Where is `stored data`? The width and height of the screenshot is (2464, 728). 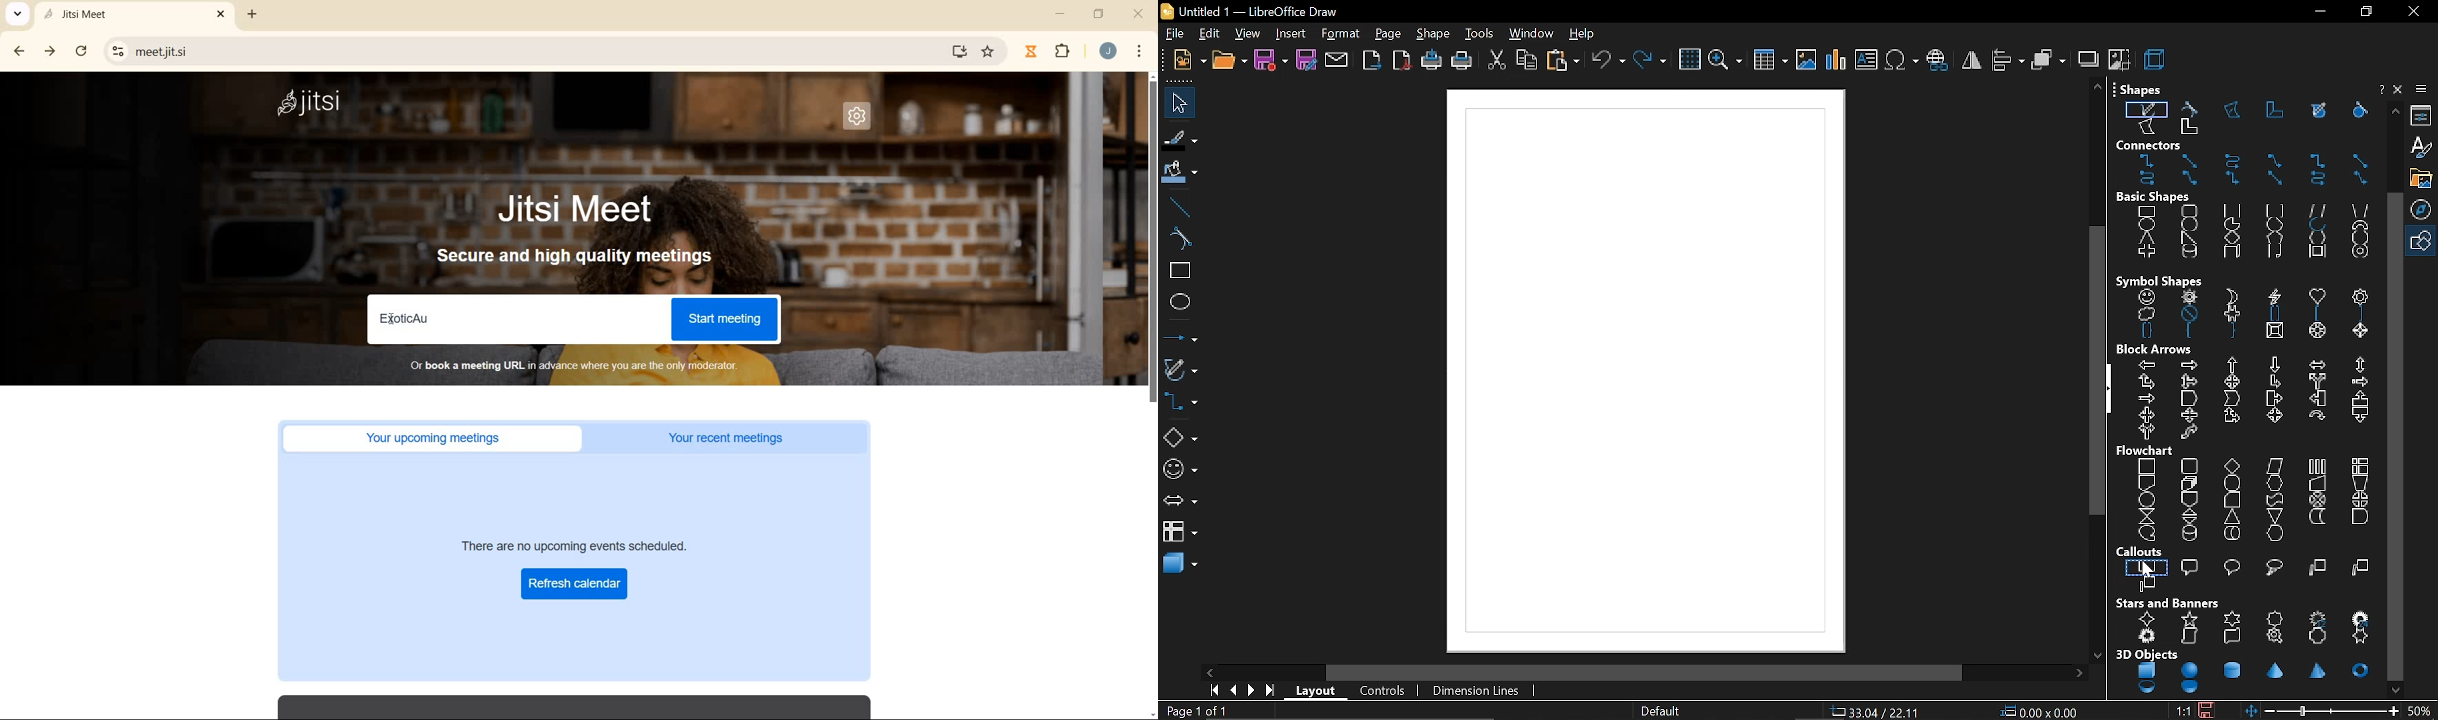 stored data is located at coordinates (2316, 517).